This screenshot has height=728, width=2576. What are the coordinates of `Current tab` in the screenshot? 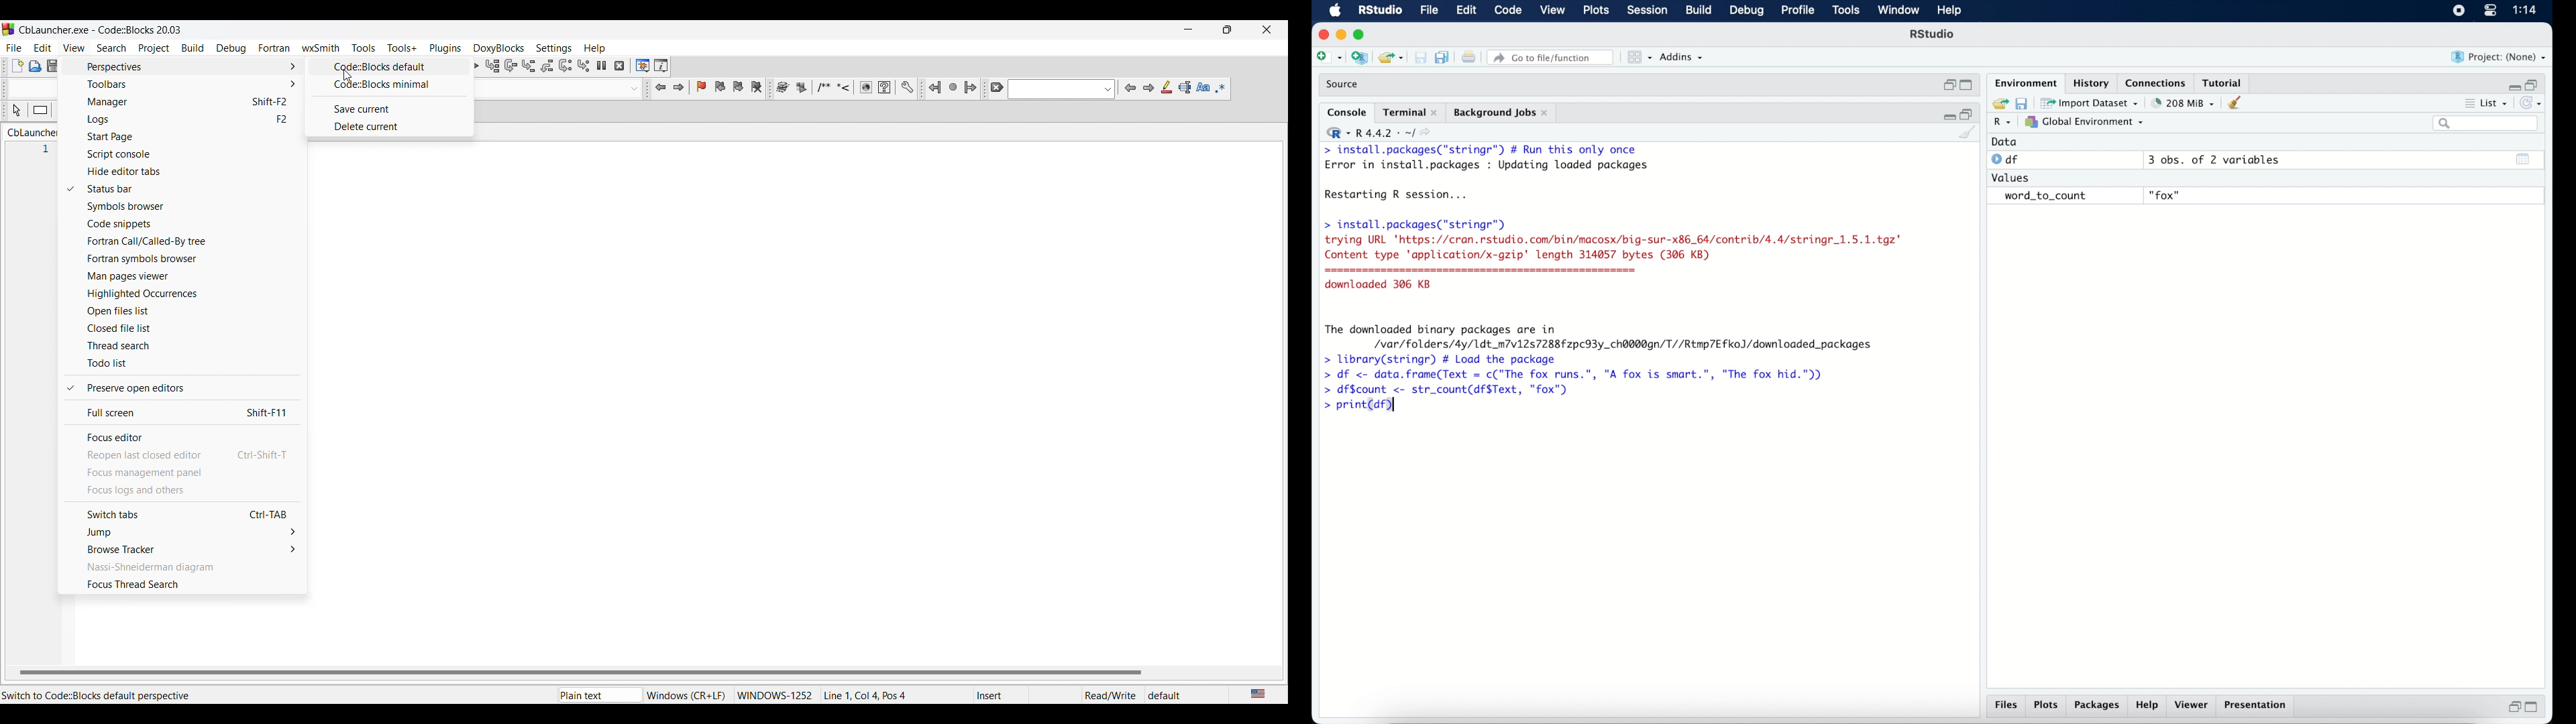 It's located at (35, 132).